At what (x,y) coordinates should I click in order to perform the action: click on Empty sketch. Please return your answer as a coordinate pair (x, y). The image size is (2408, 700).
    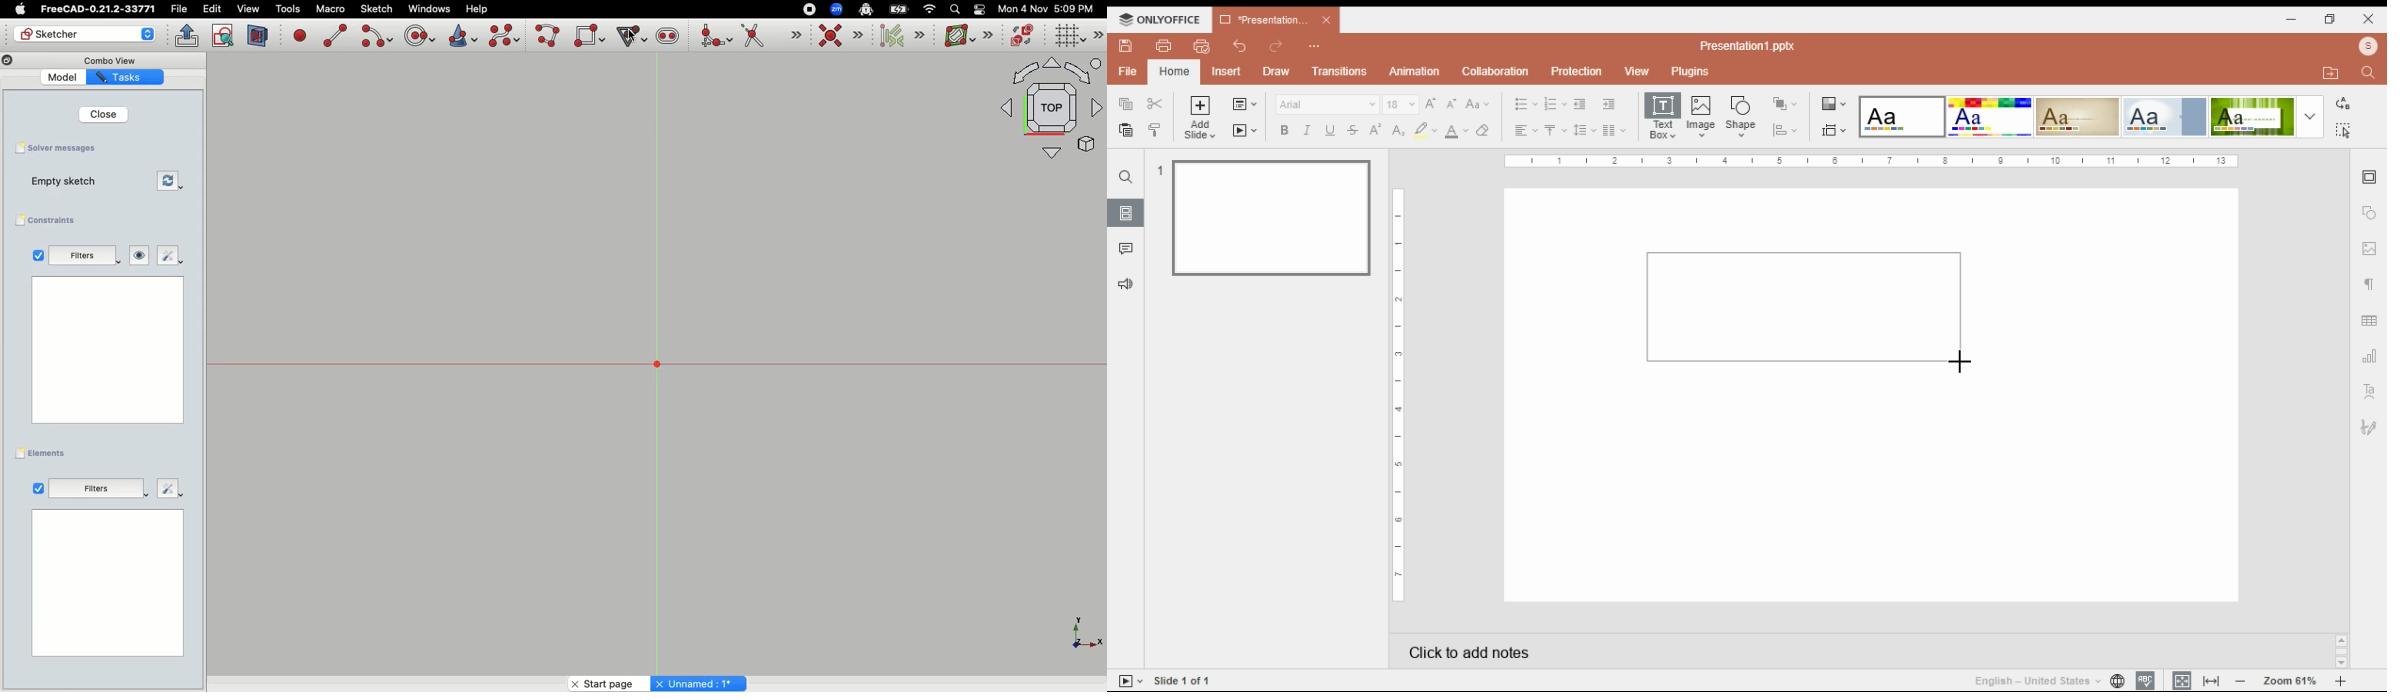
    Looking at the image, I should click on (68, 181).